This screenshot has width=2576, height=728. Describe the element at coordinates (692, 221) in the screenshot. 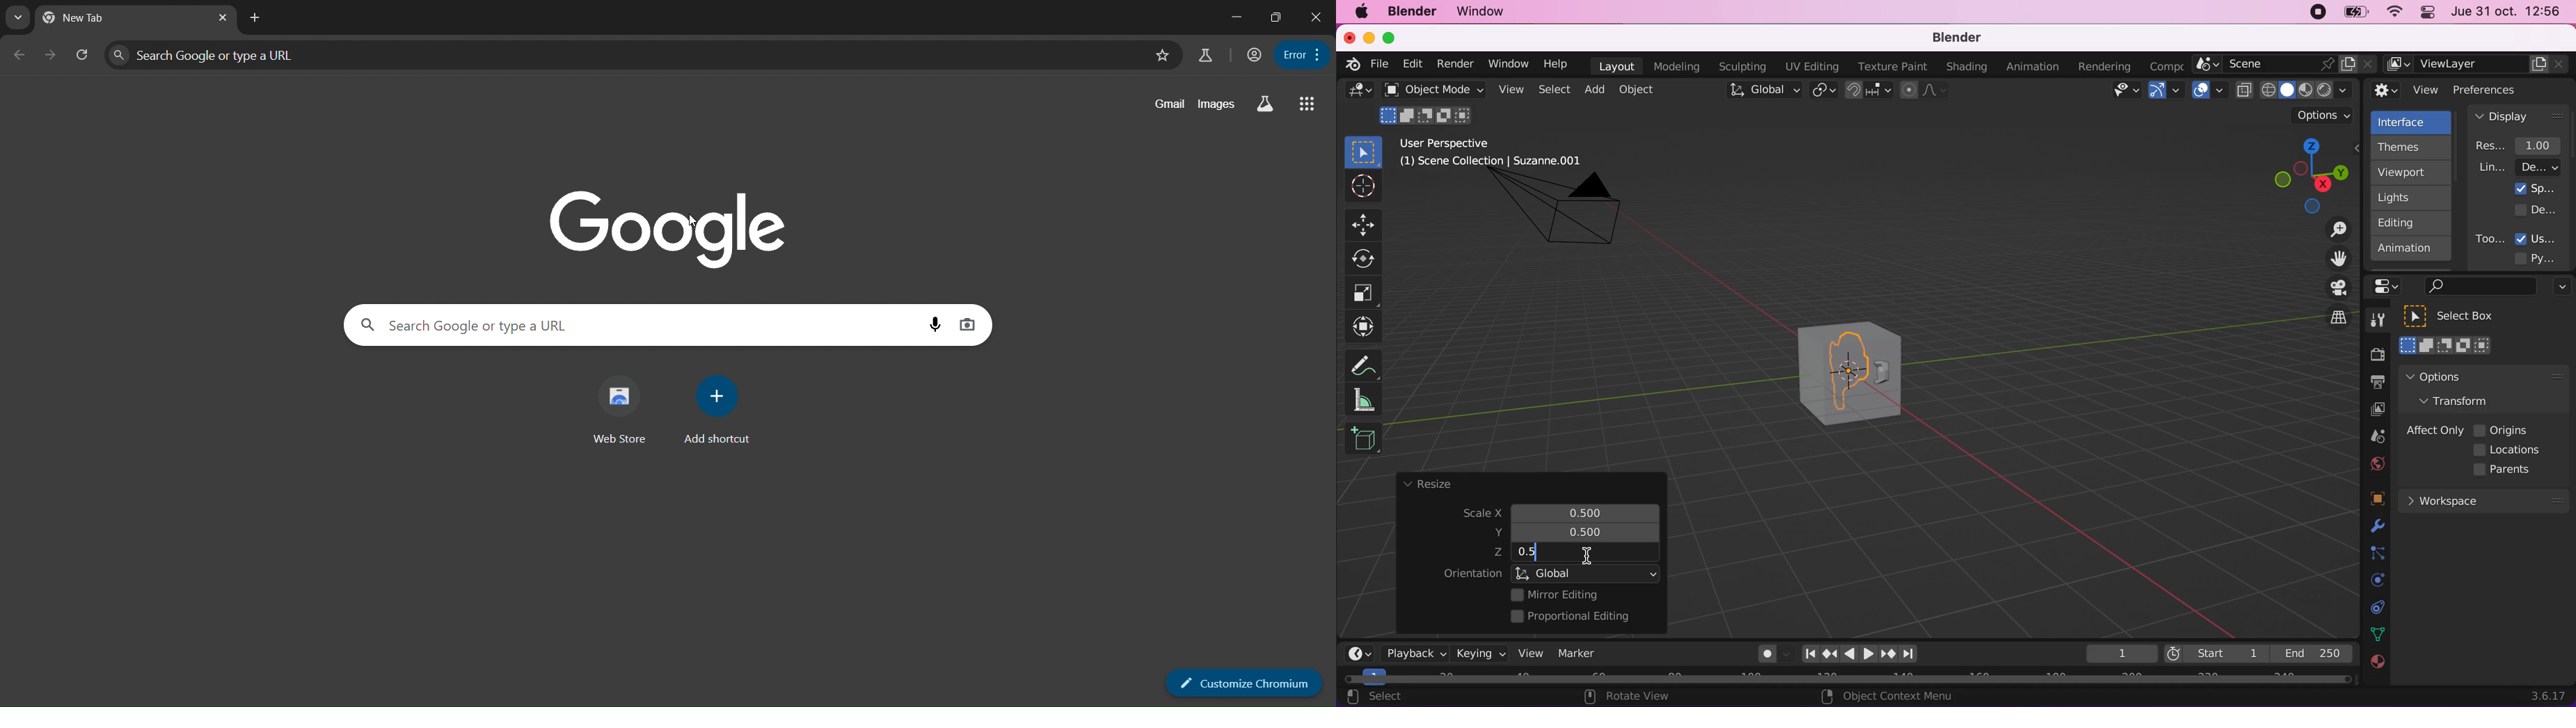

I see `cursor` at that location.